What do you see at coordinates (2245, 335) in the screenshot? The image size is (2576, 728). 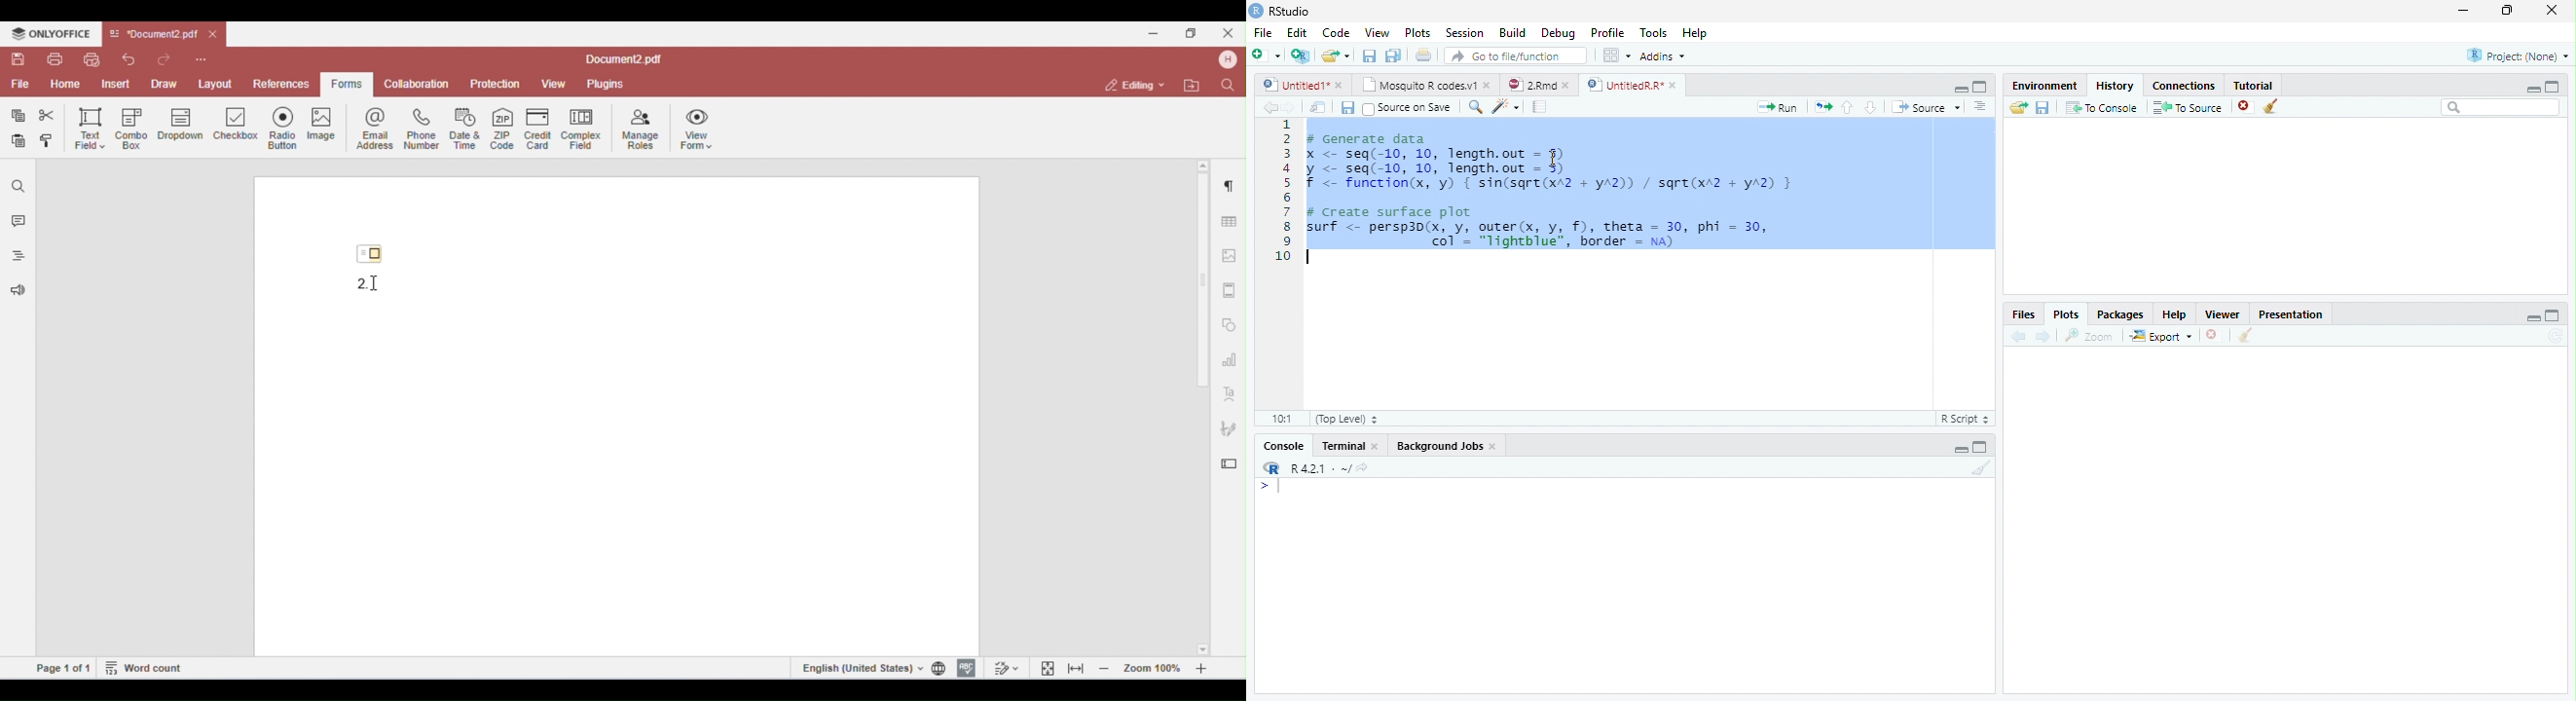 I see `Clear all plots` at bounding box center [2245, 335].